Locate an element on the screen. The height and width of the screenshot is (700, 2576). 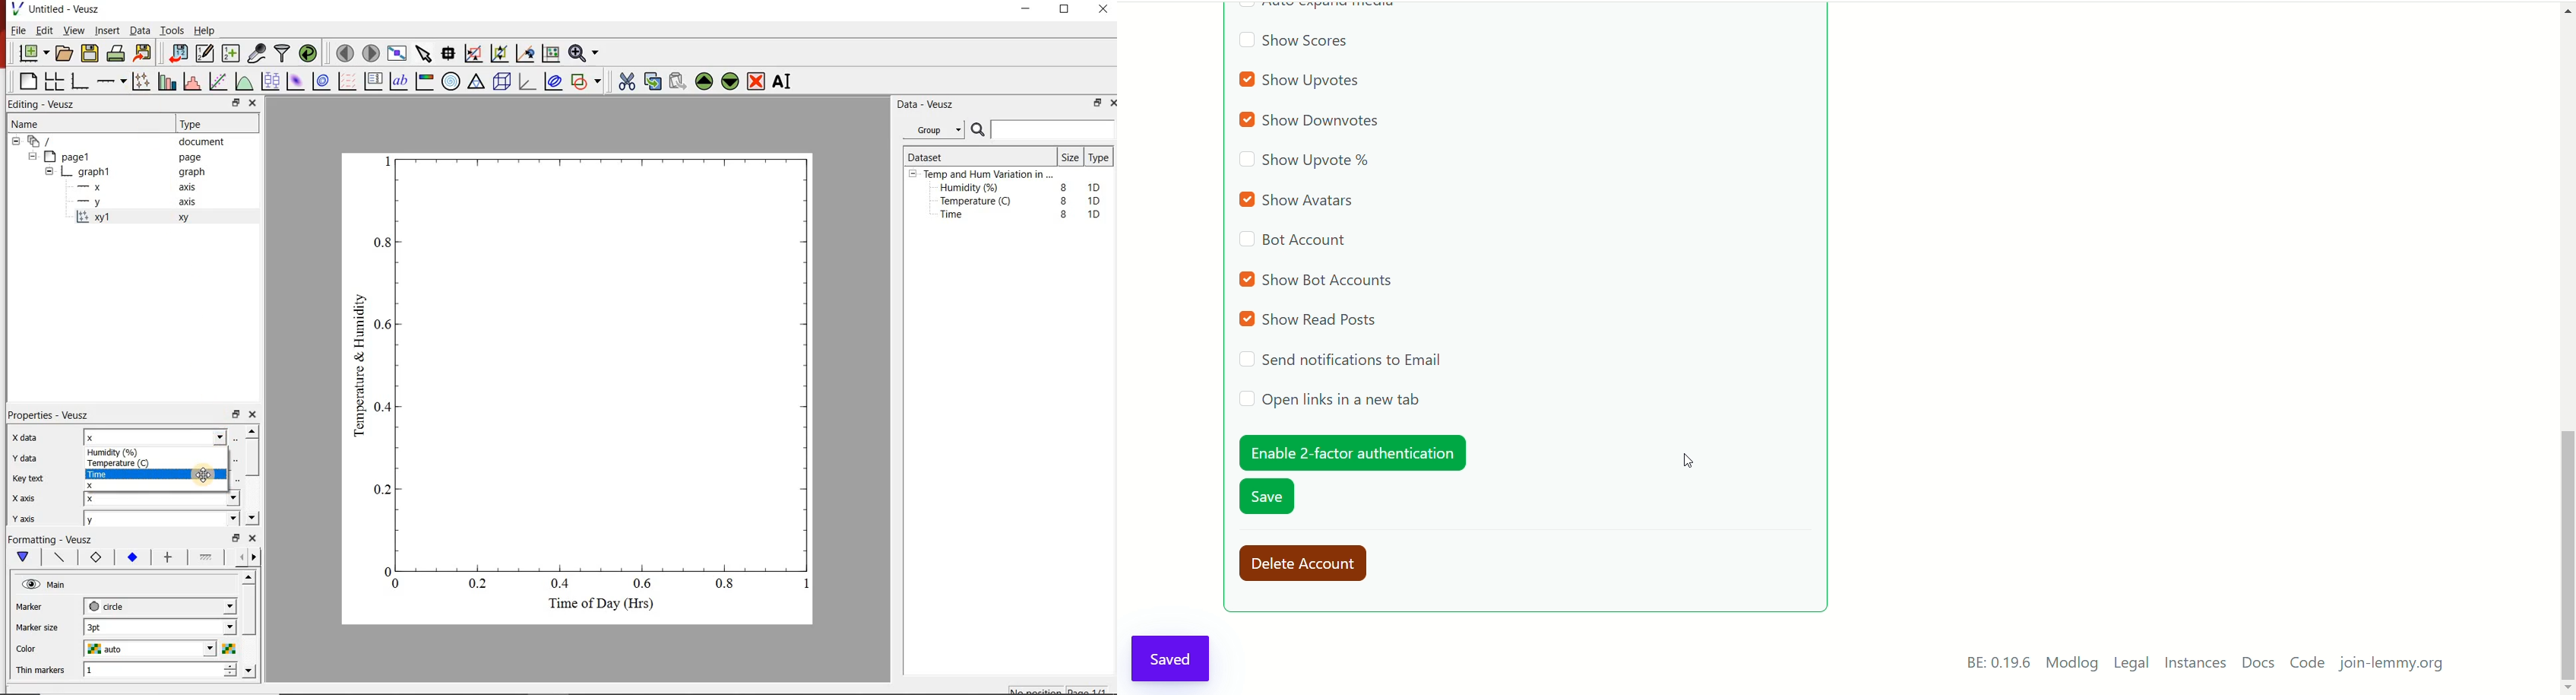
auto is located at coordinates (107, 649).